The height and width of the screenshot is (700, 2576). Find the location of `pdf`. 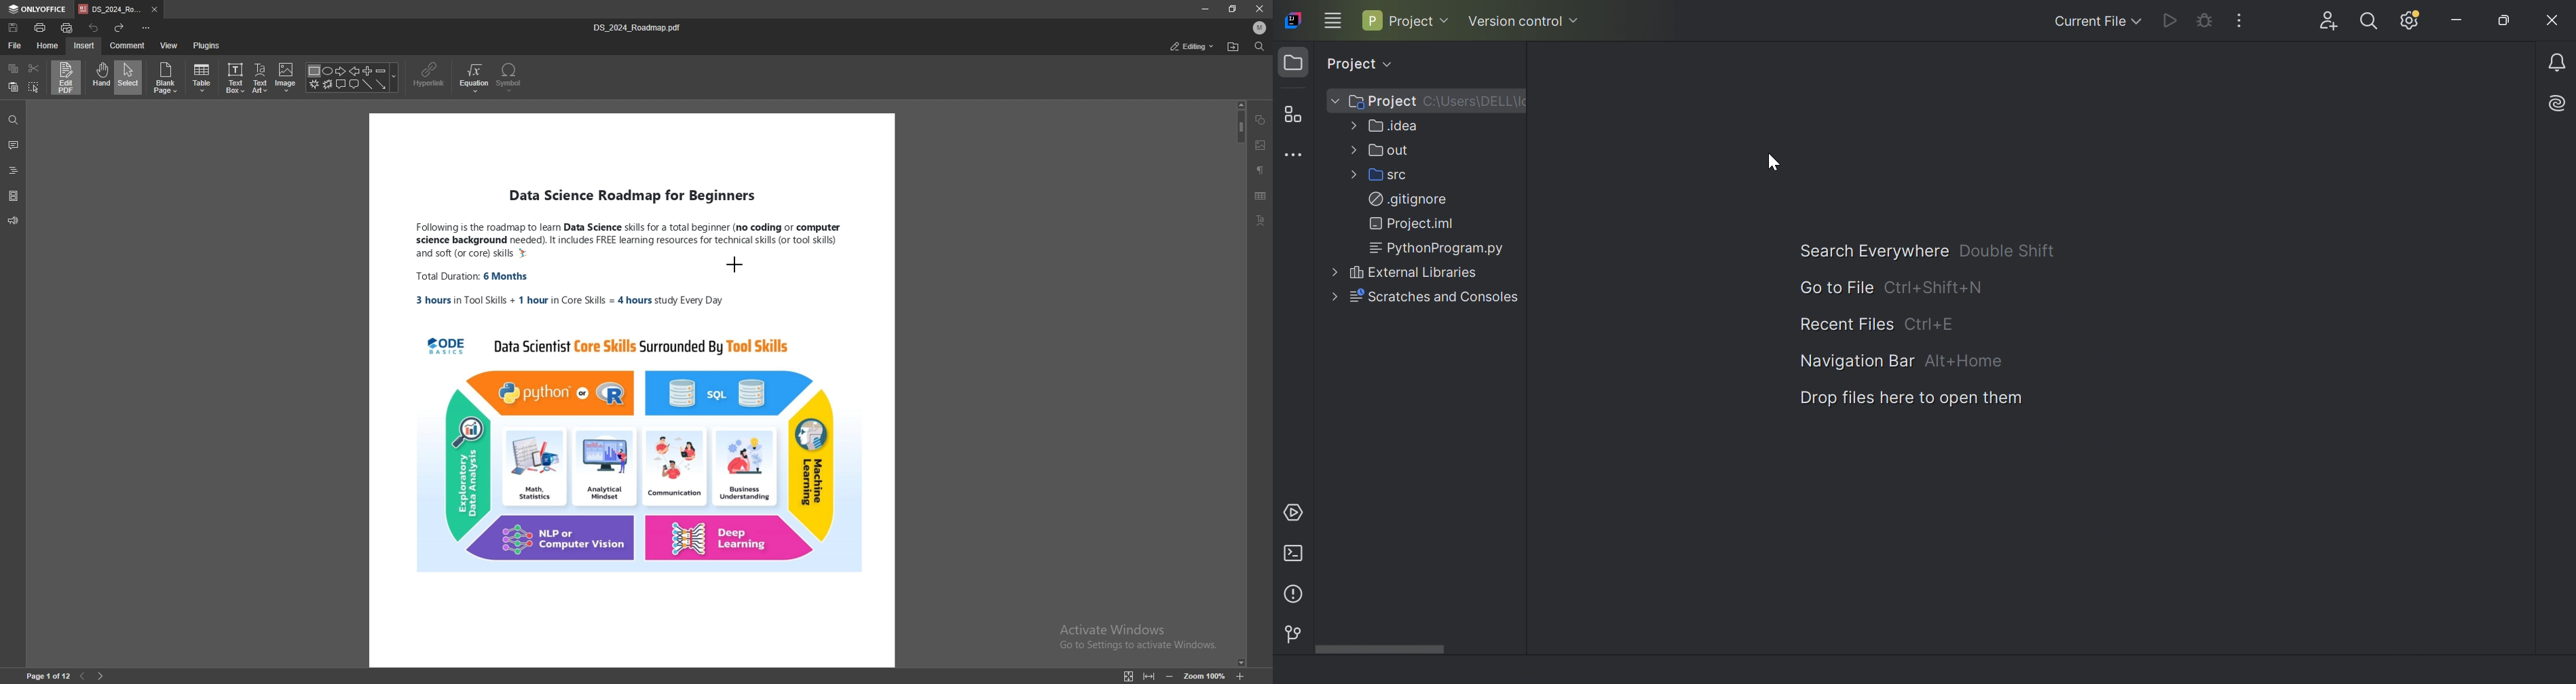

pdf is located at coordinates (631, 392).